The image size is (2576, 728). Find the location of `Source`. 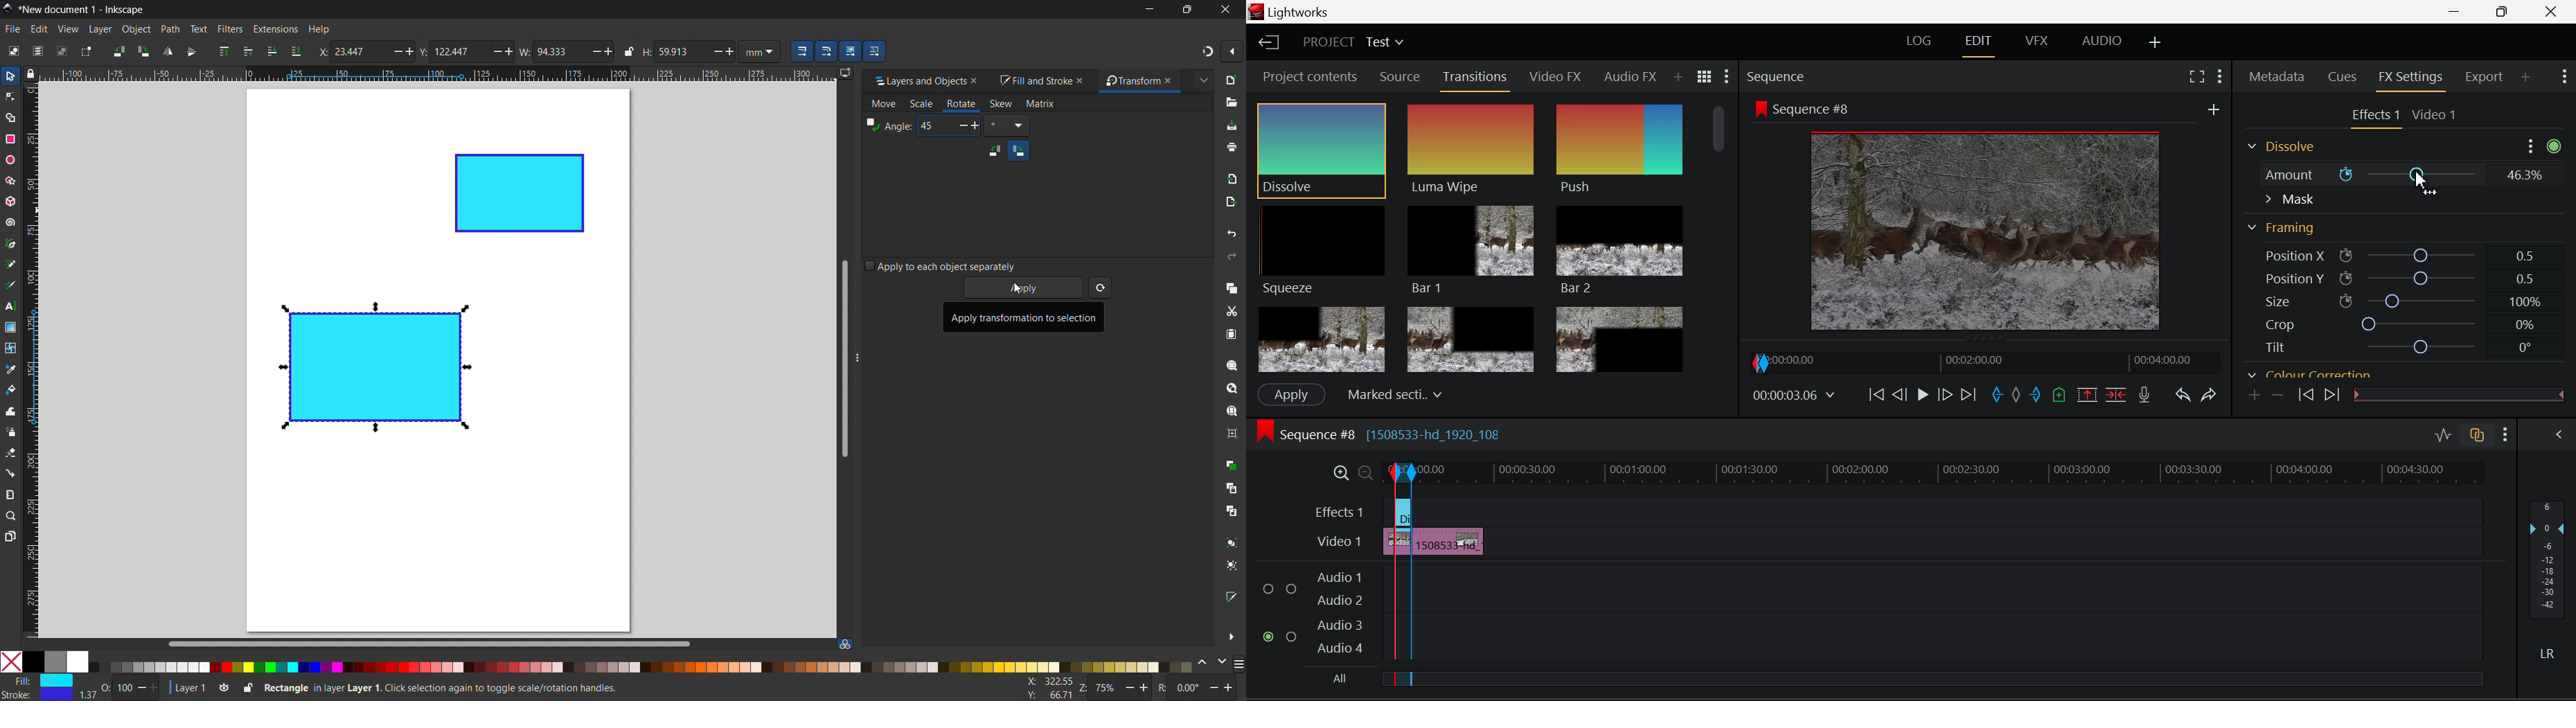

Source is located at coordinates (1401, 77).